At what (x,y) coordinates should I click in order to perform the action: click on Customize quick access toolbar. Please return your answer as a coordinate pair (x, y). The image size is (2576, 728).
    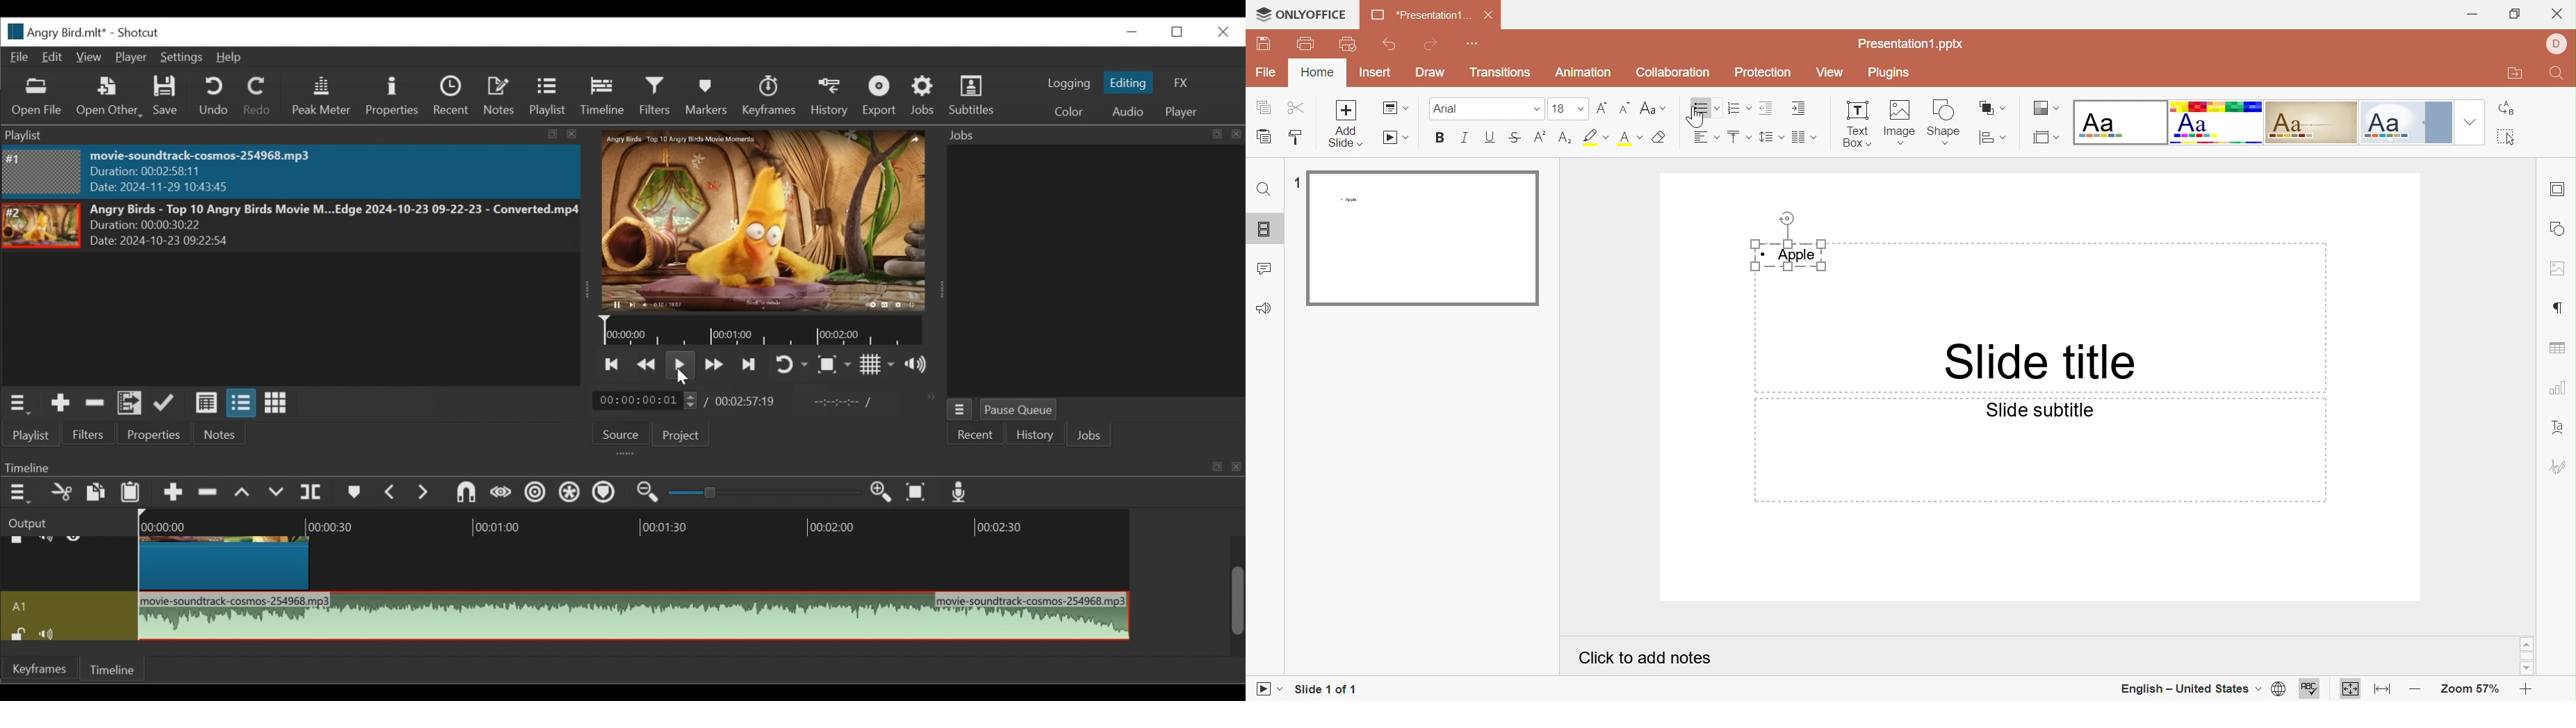
    Looking at the image, I should click on (1476, 44).